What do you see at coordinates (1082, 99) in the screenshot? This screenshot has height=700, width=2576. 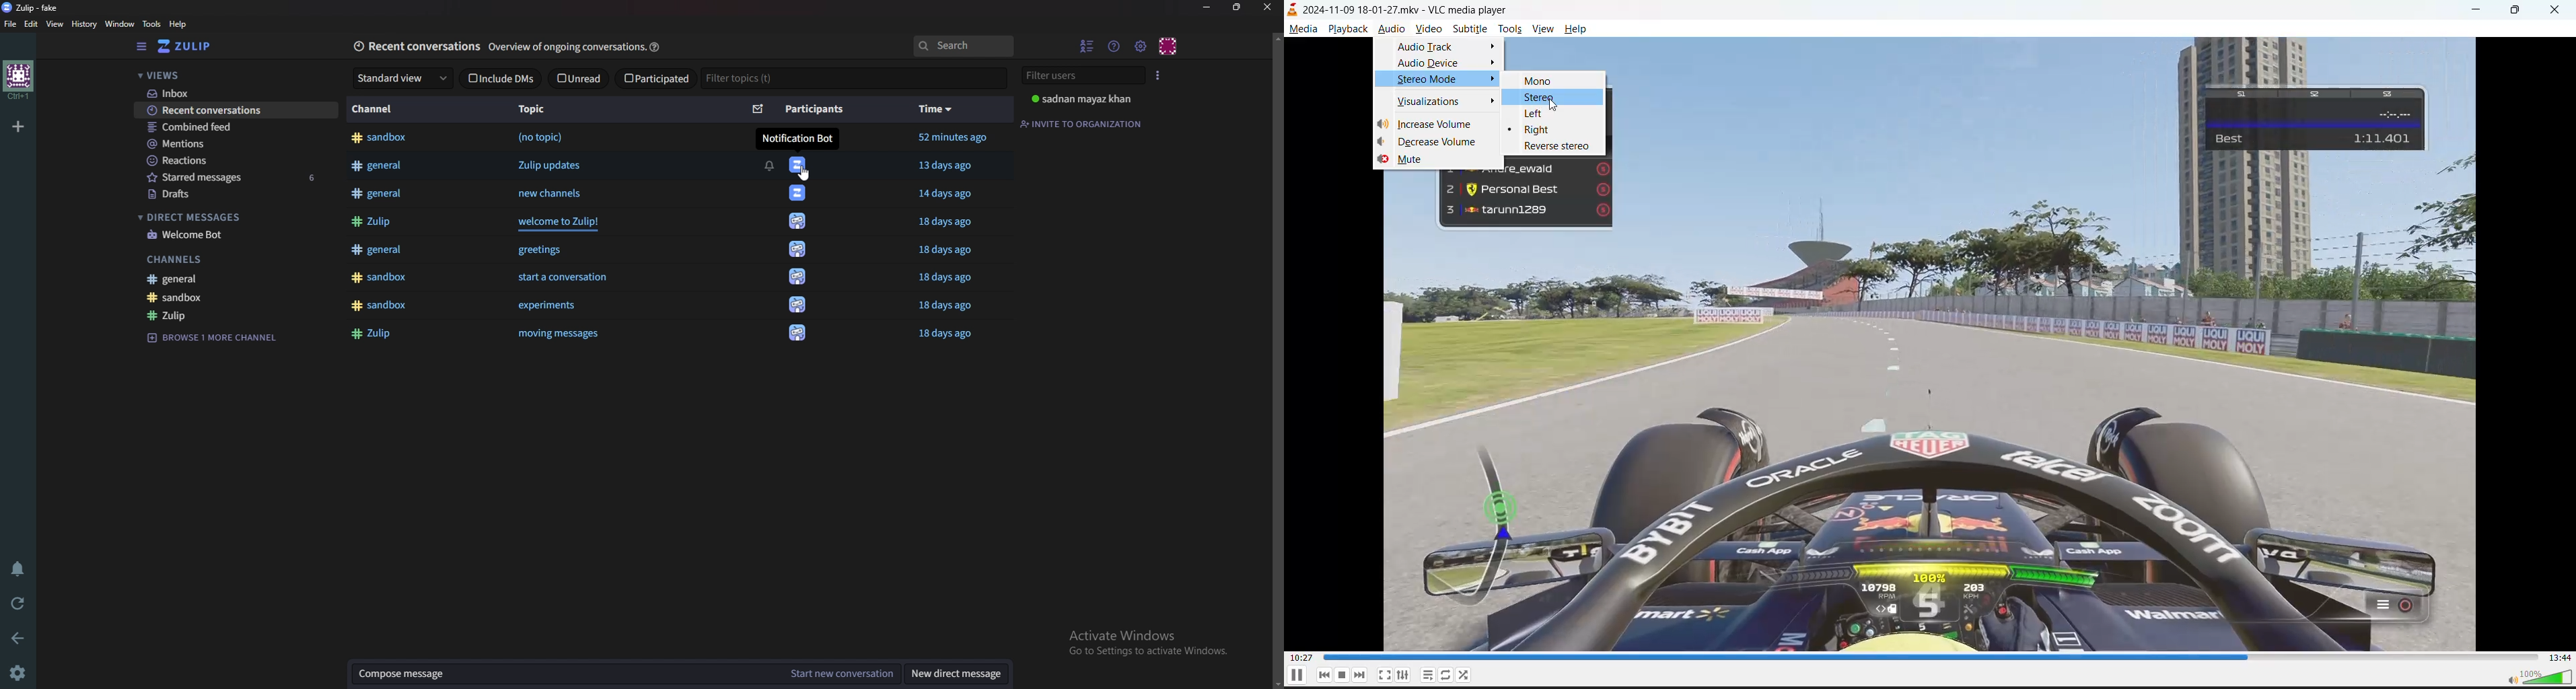 I see `sadnan mayaz khan` at bounding box center [1082, 99].